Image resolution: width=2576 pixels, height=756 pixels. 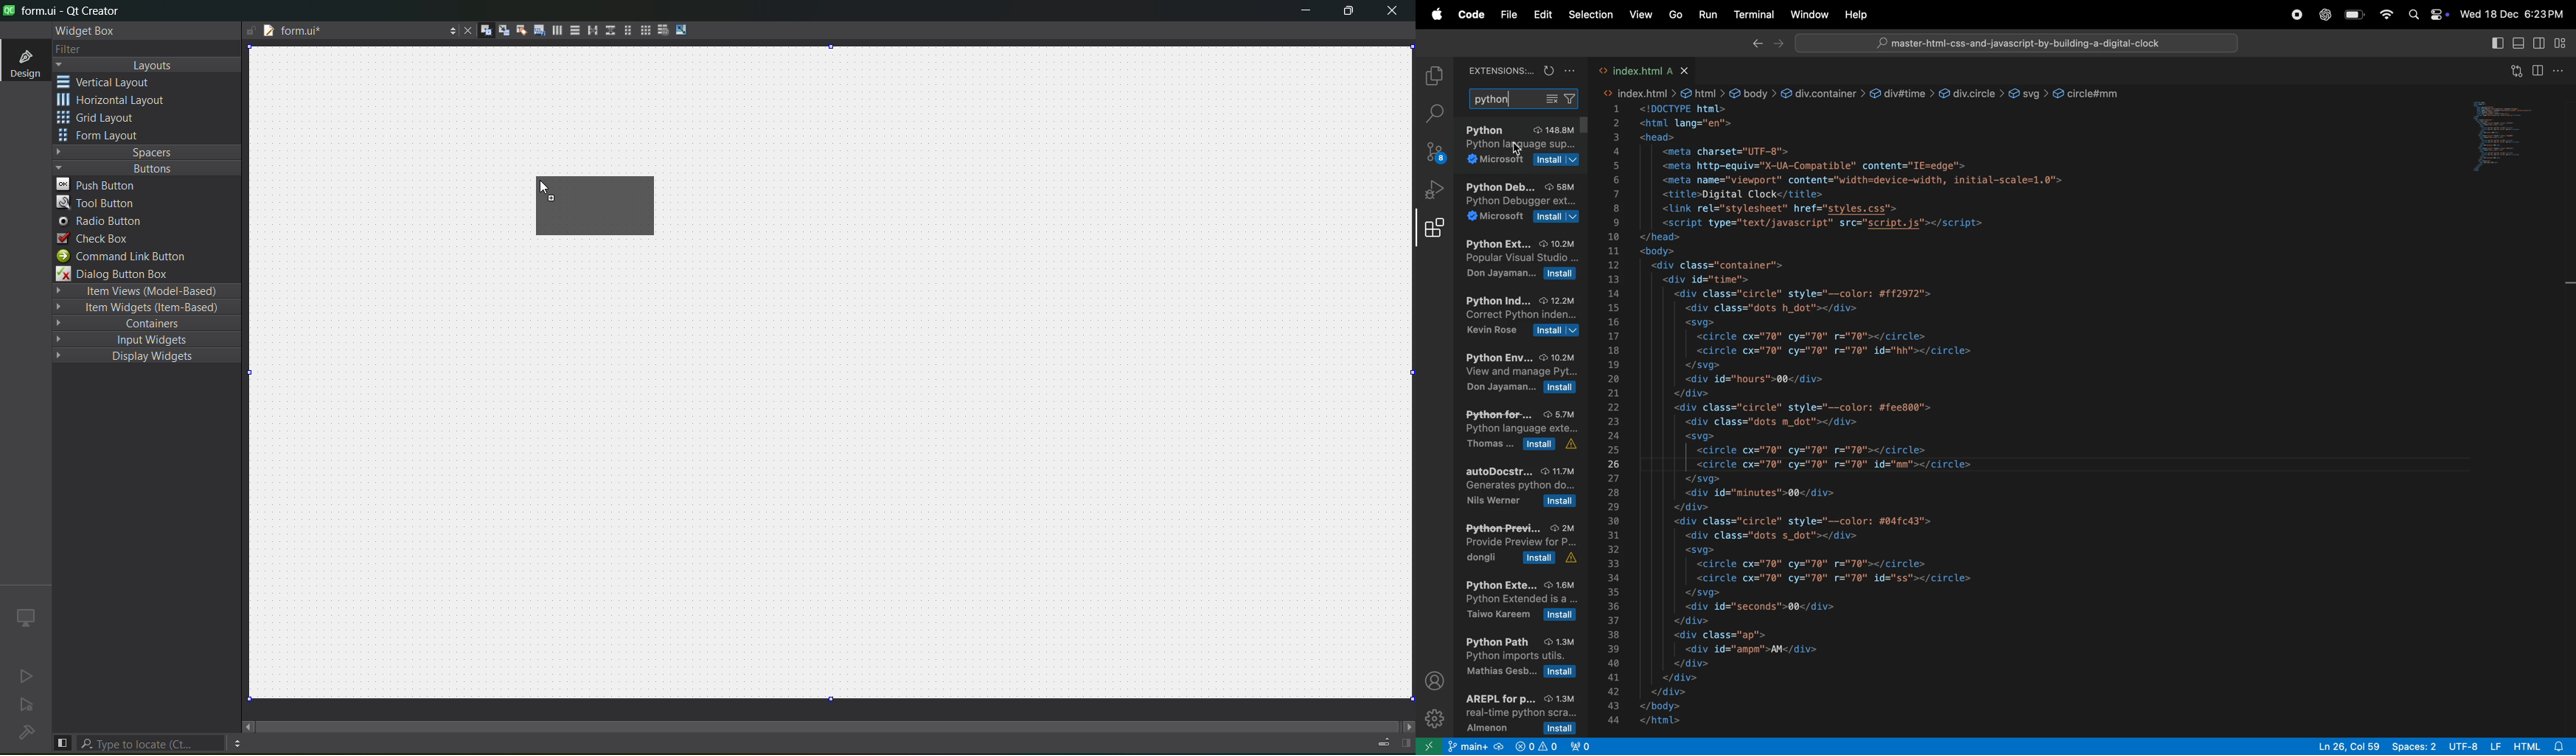 I want to click on split editor, so click(x=2541, y=69).